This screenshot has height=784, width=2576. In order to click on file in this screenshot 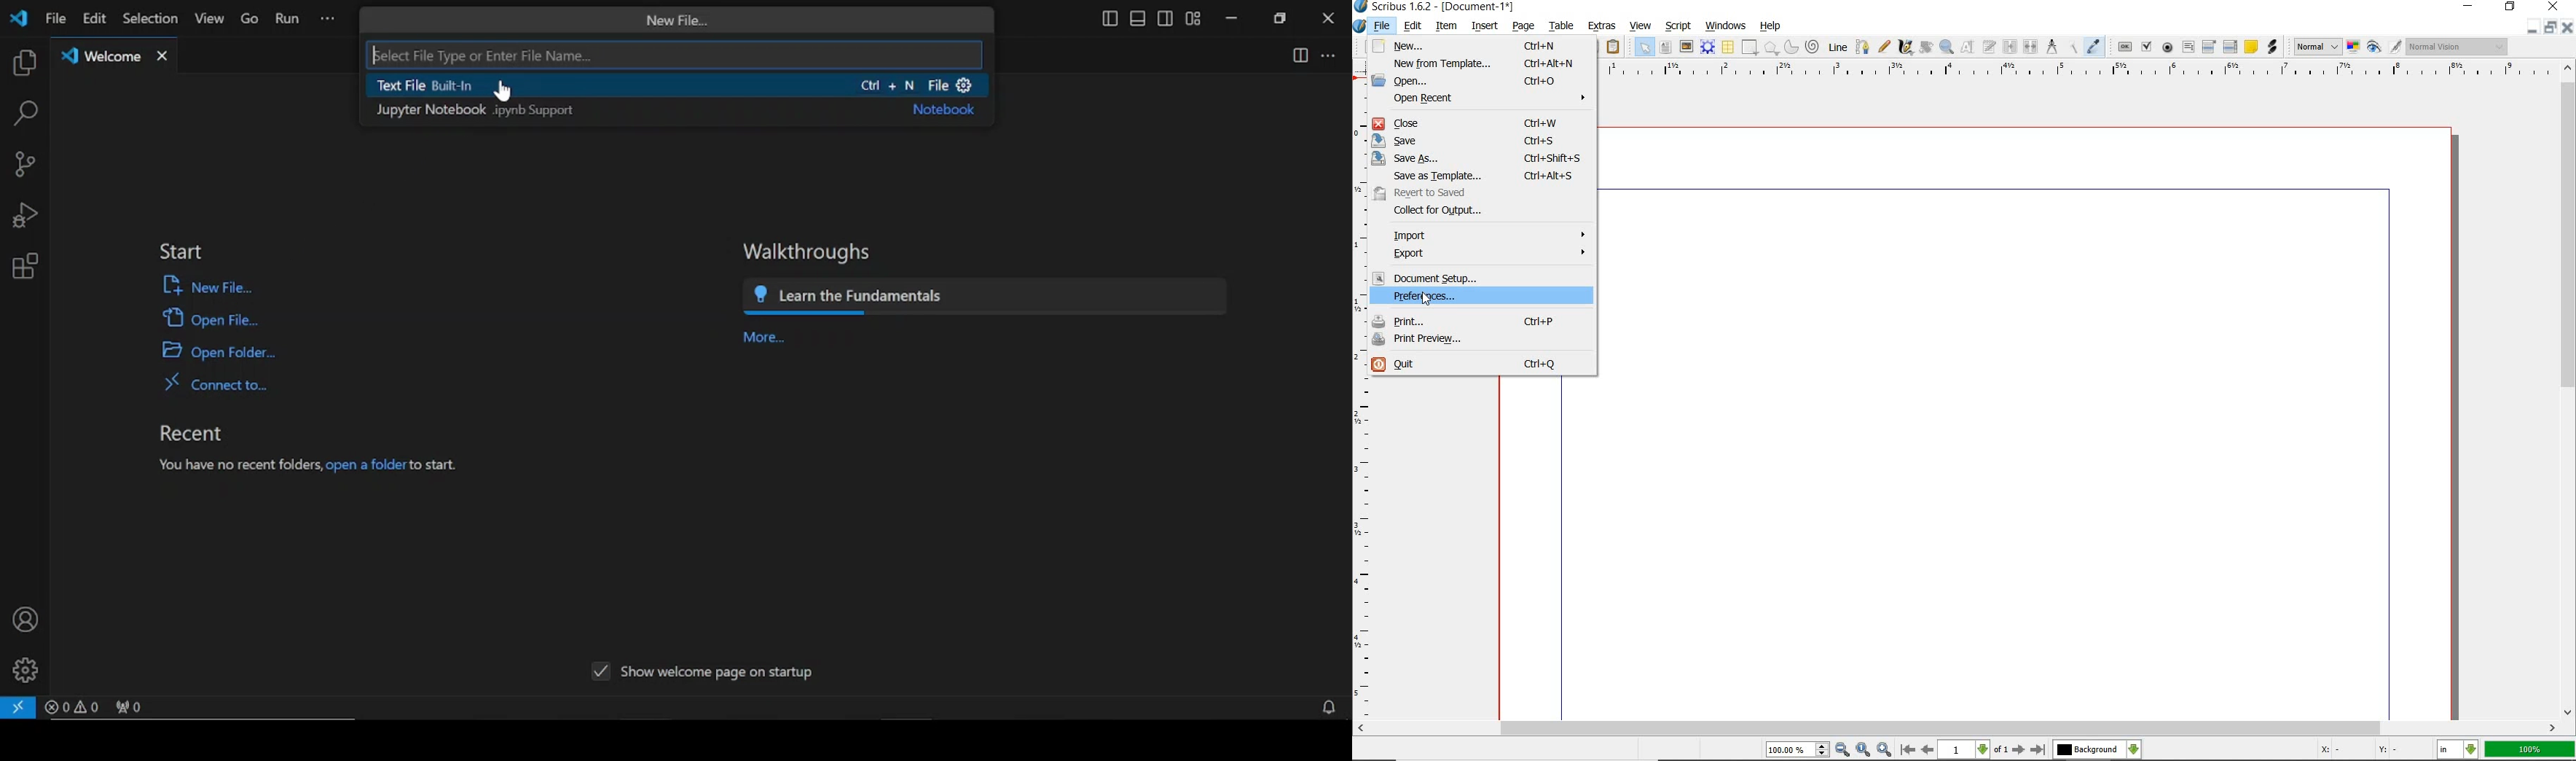, I will do `click(54, 18)`.